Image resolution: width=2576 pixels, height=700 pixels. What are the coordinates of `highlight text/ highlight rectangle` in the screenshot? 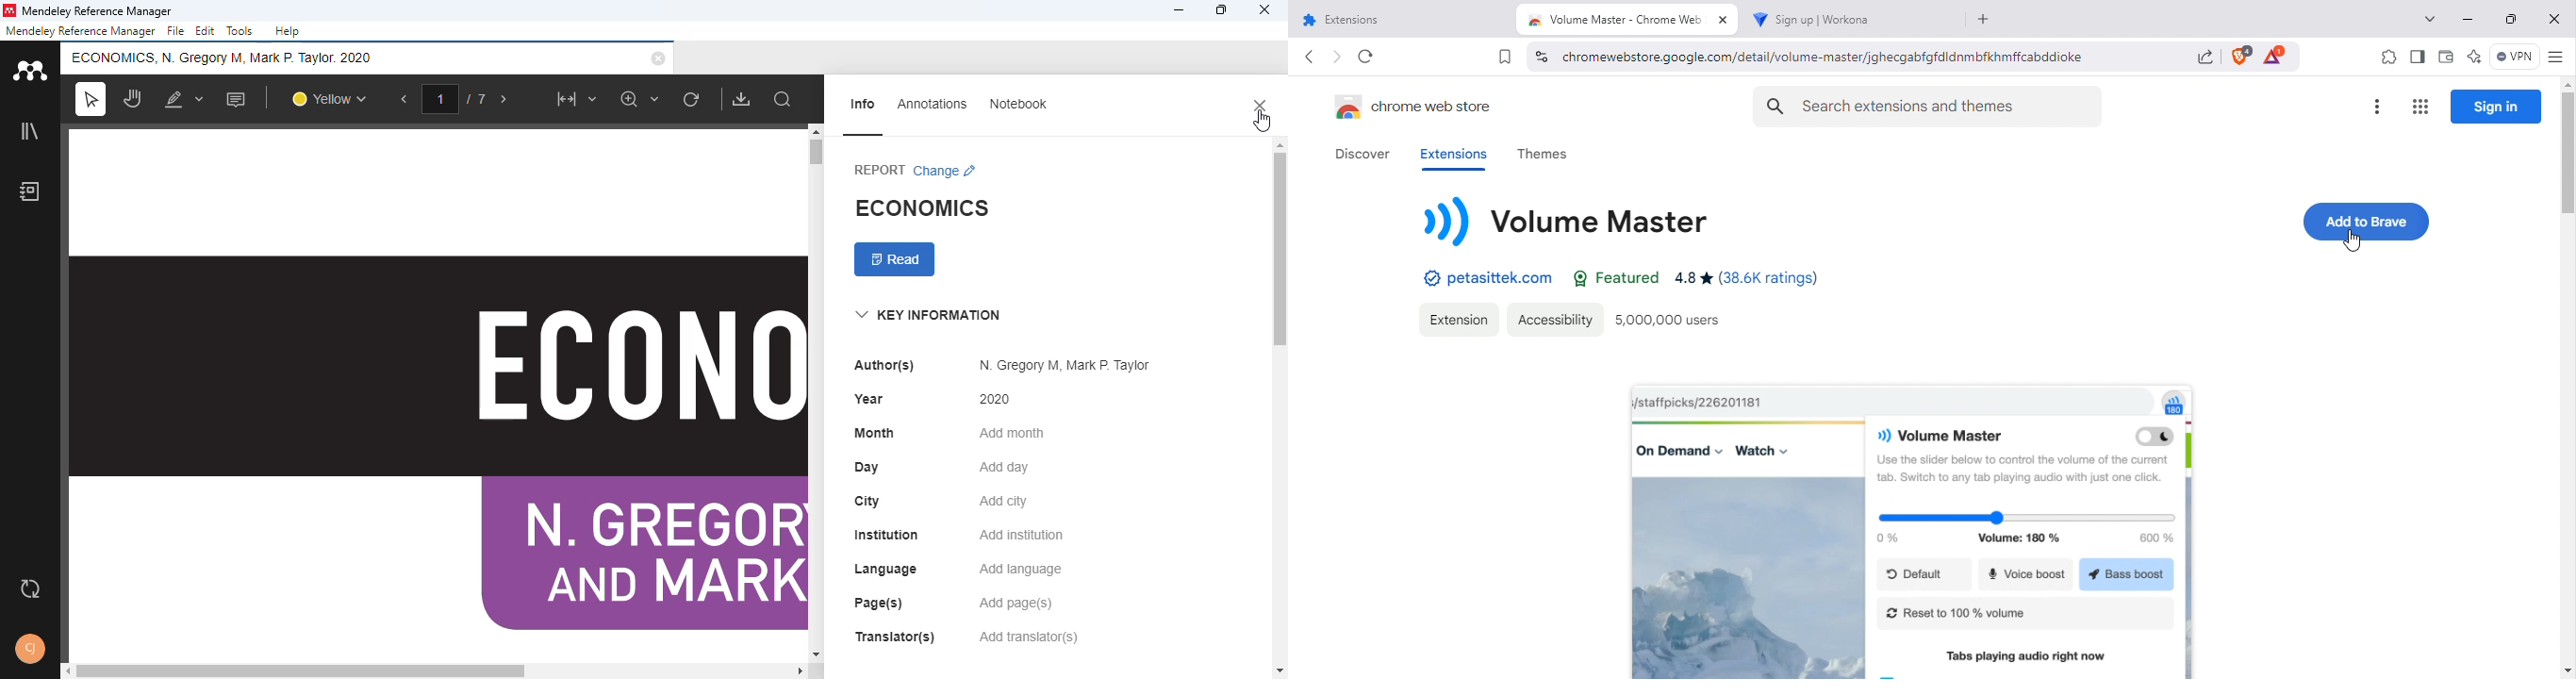 It's located at (185, 98).